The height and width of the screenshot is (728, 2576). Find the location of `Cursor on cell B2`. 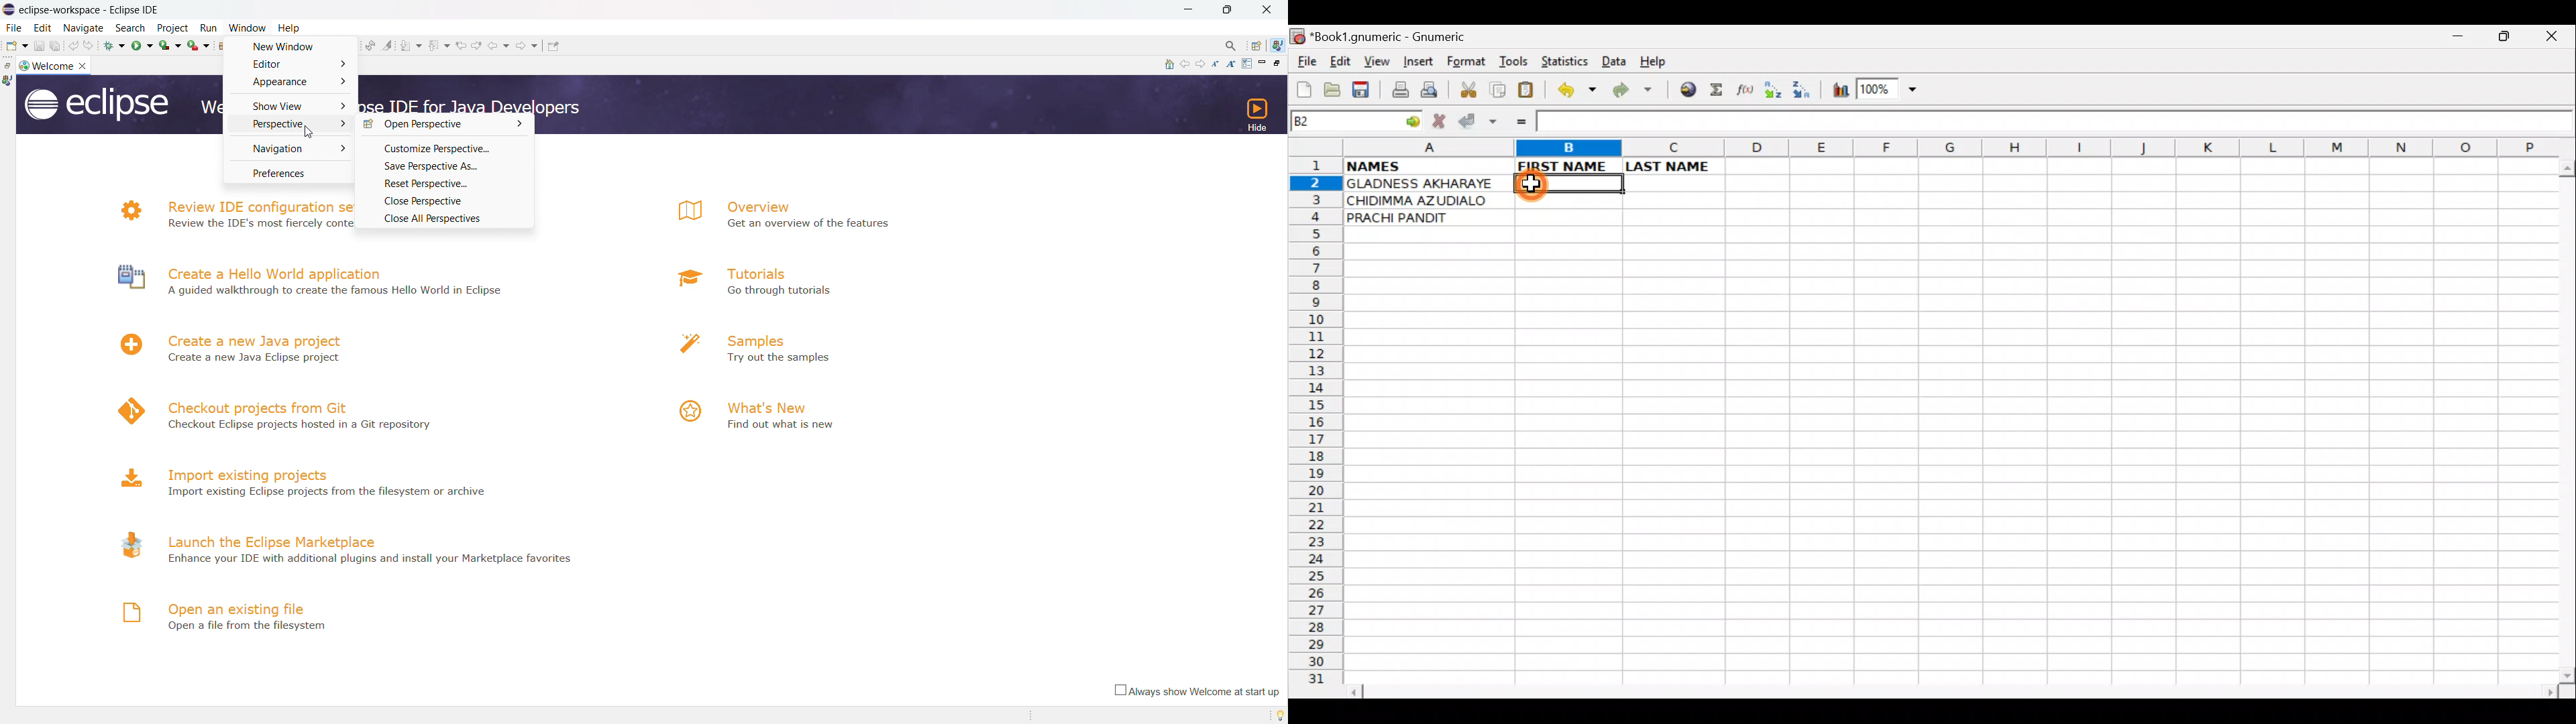

Cursor on cell B2 is located at coordinates (1535, 183).